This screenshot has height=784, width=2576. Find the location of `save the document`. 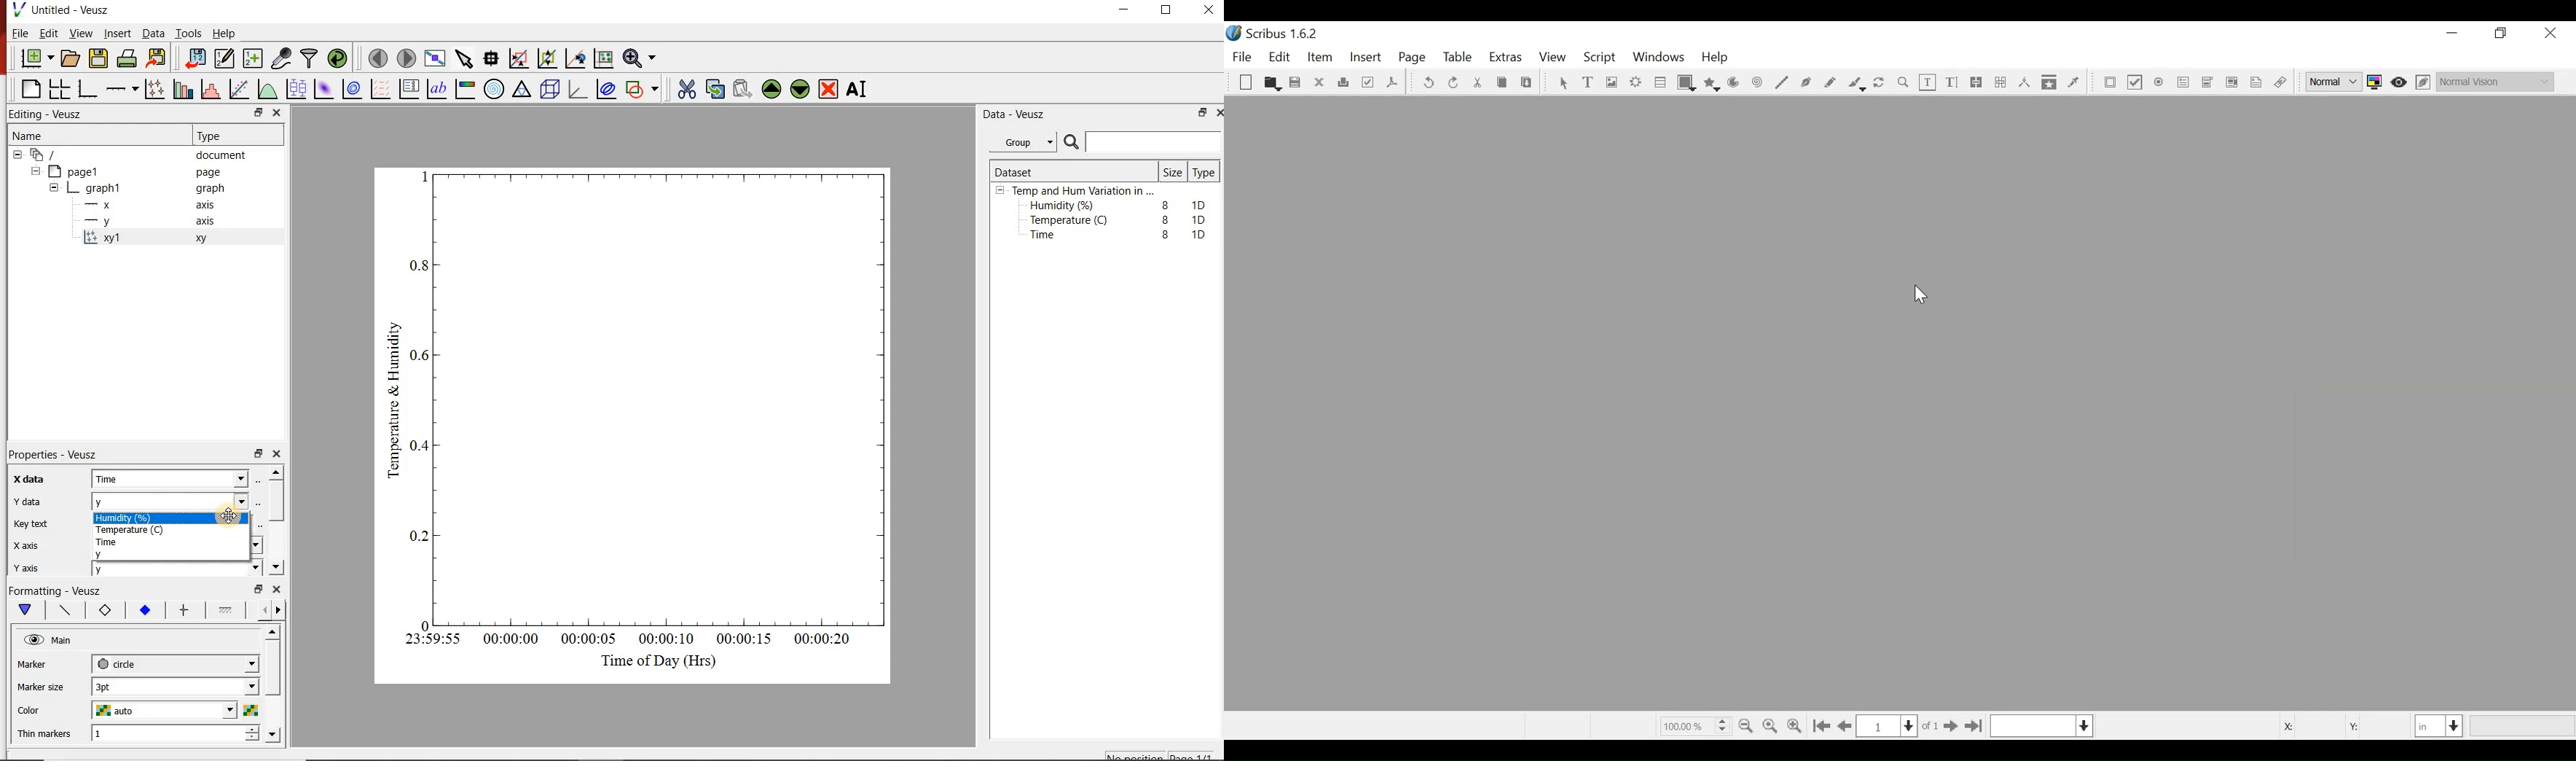

save the document is located at coordinates (99, 59).